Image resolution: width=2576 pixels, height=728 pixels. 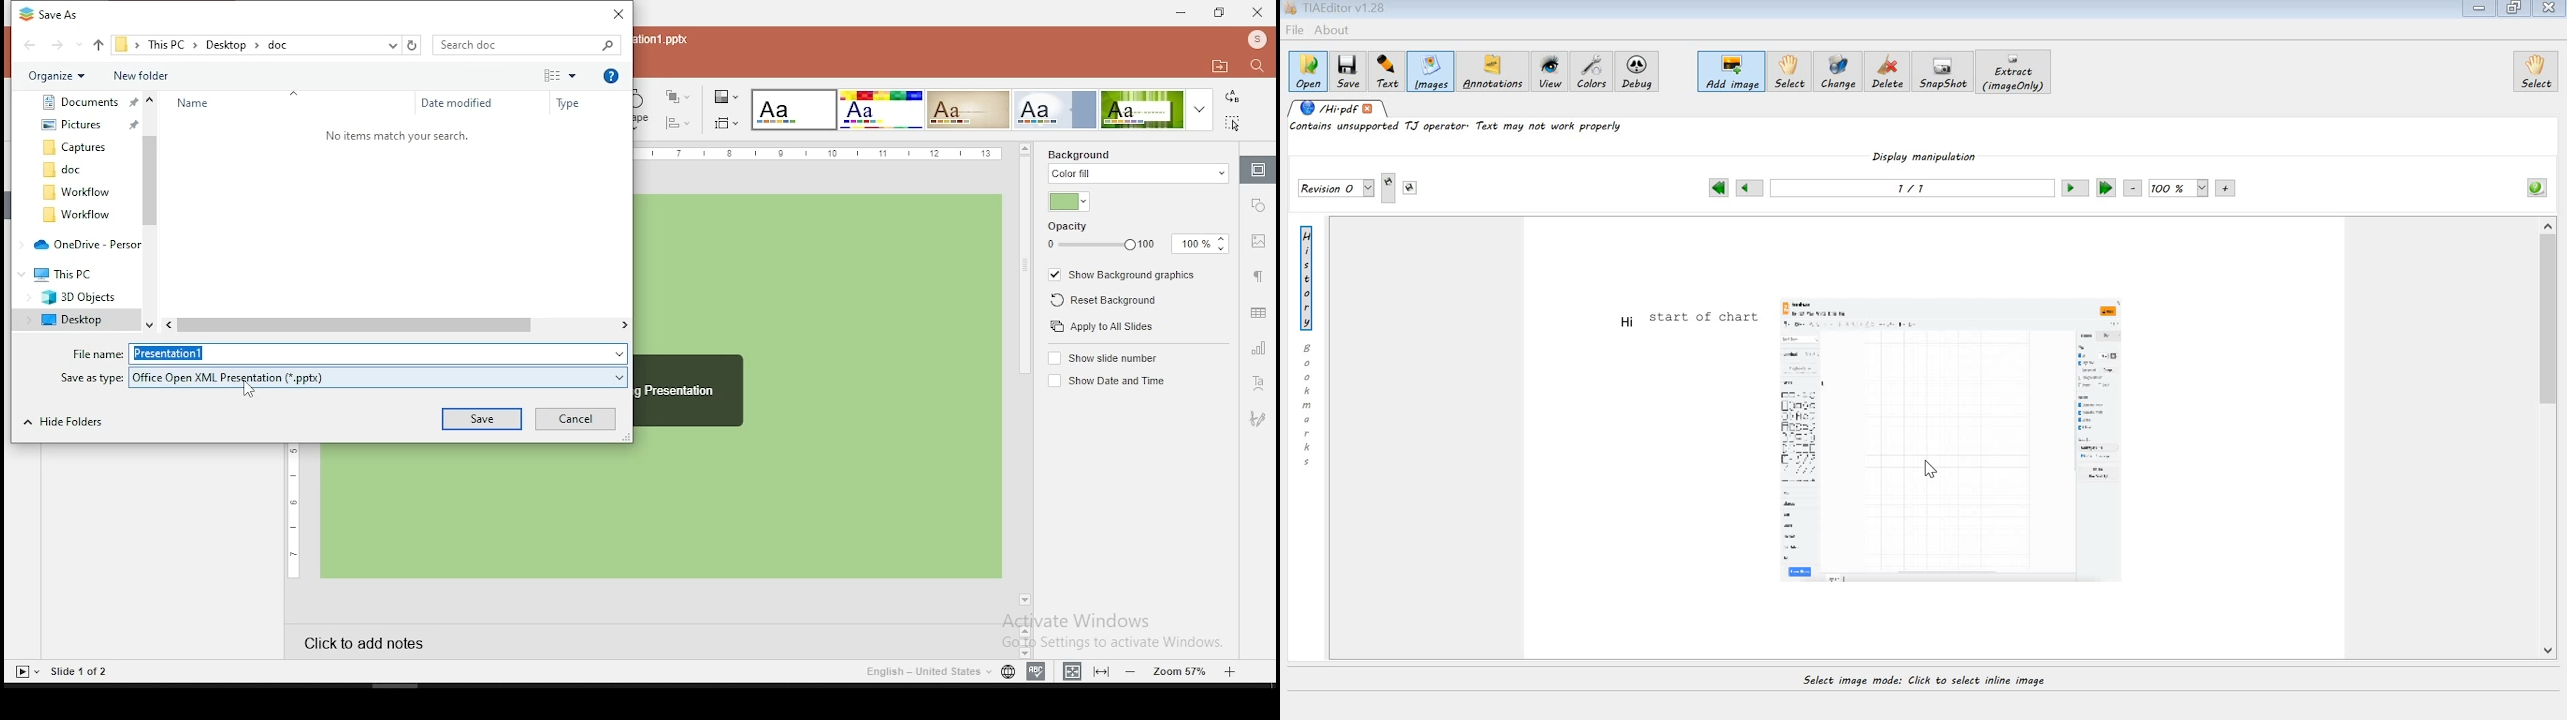 I want to click on chart settings, so click(x=1258, y=349).